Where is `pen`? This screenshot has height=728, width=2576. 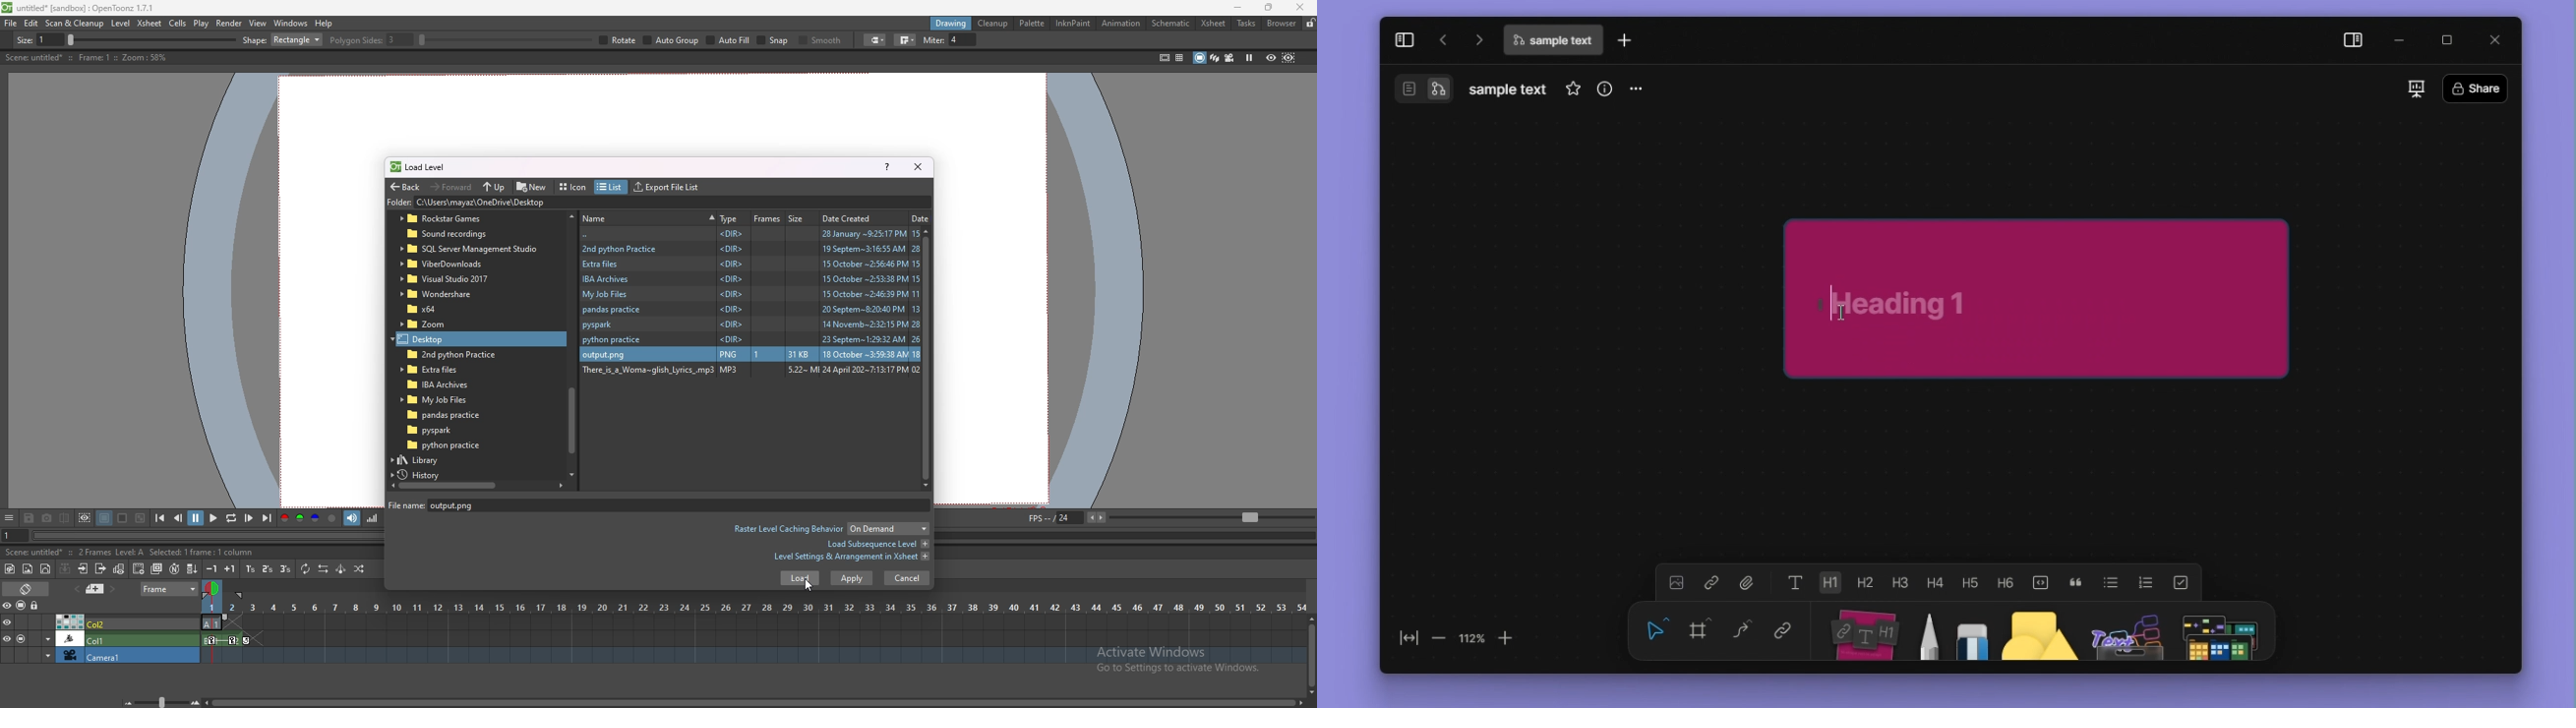 pen is located at coordinates (1932, 631).